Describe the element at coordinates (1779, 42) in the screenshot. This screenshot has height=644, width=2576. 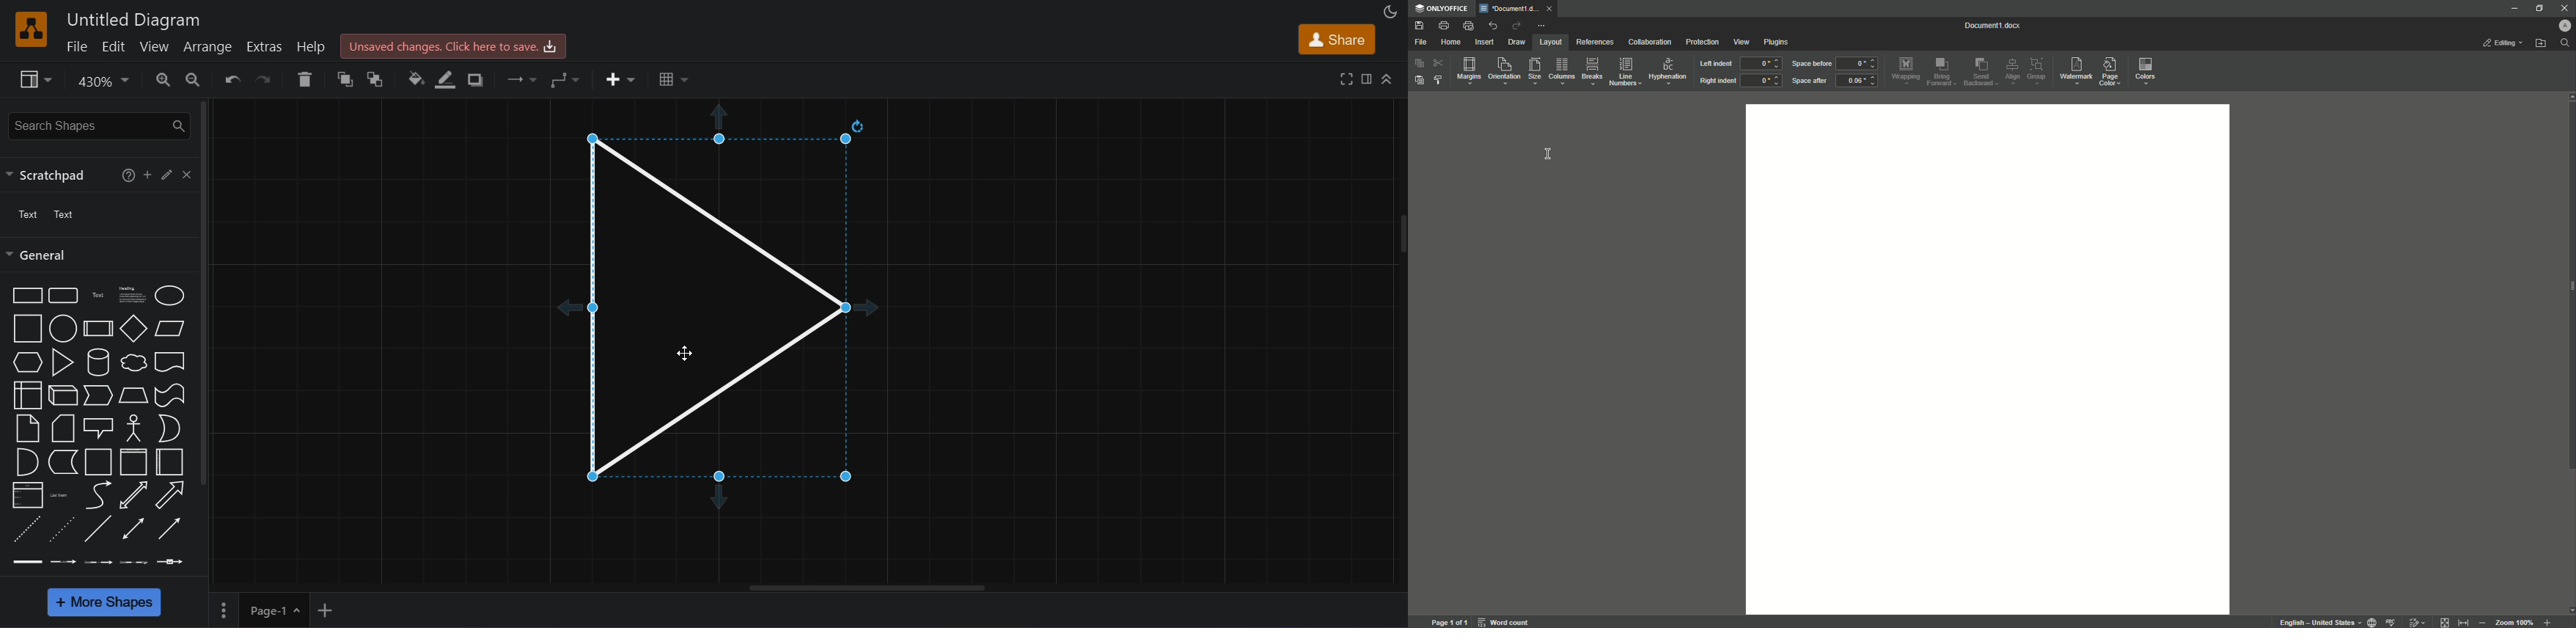
I see `Plugins` at that location.